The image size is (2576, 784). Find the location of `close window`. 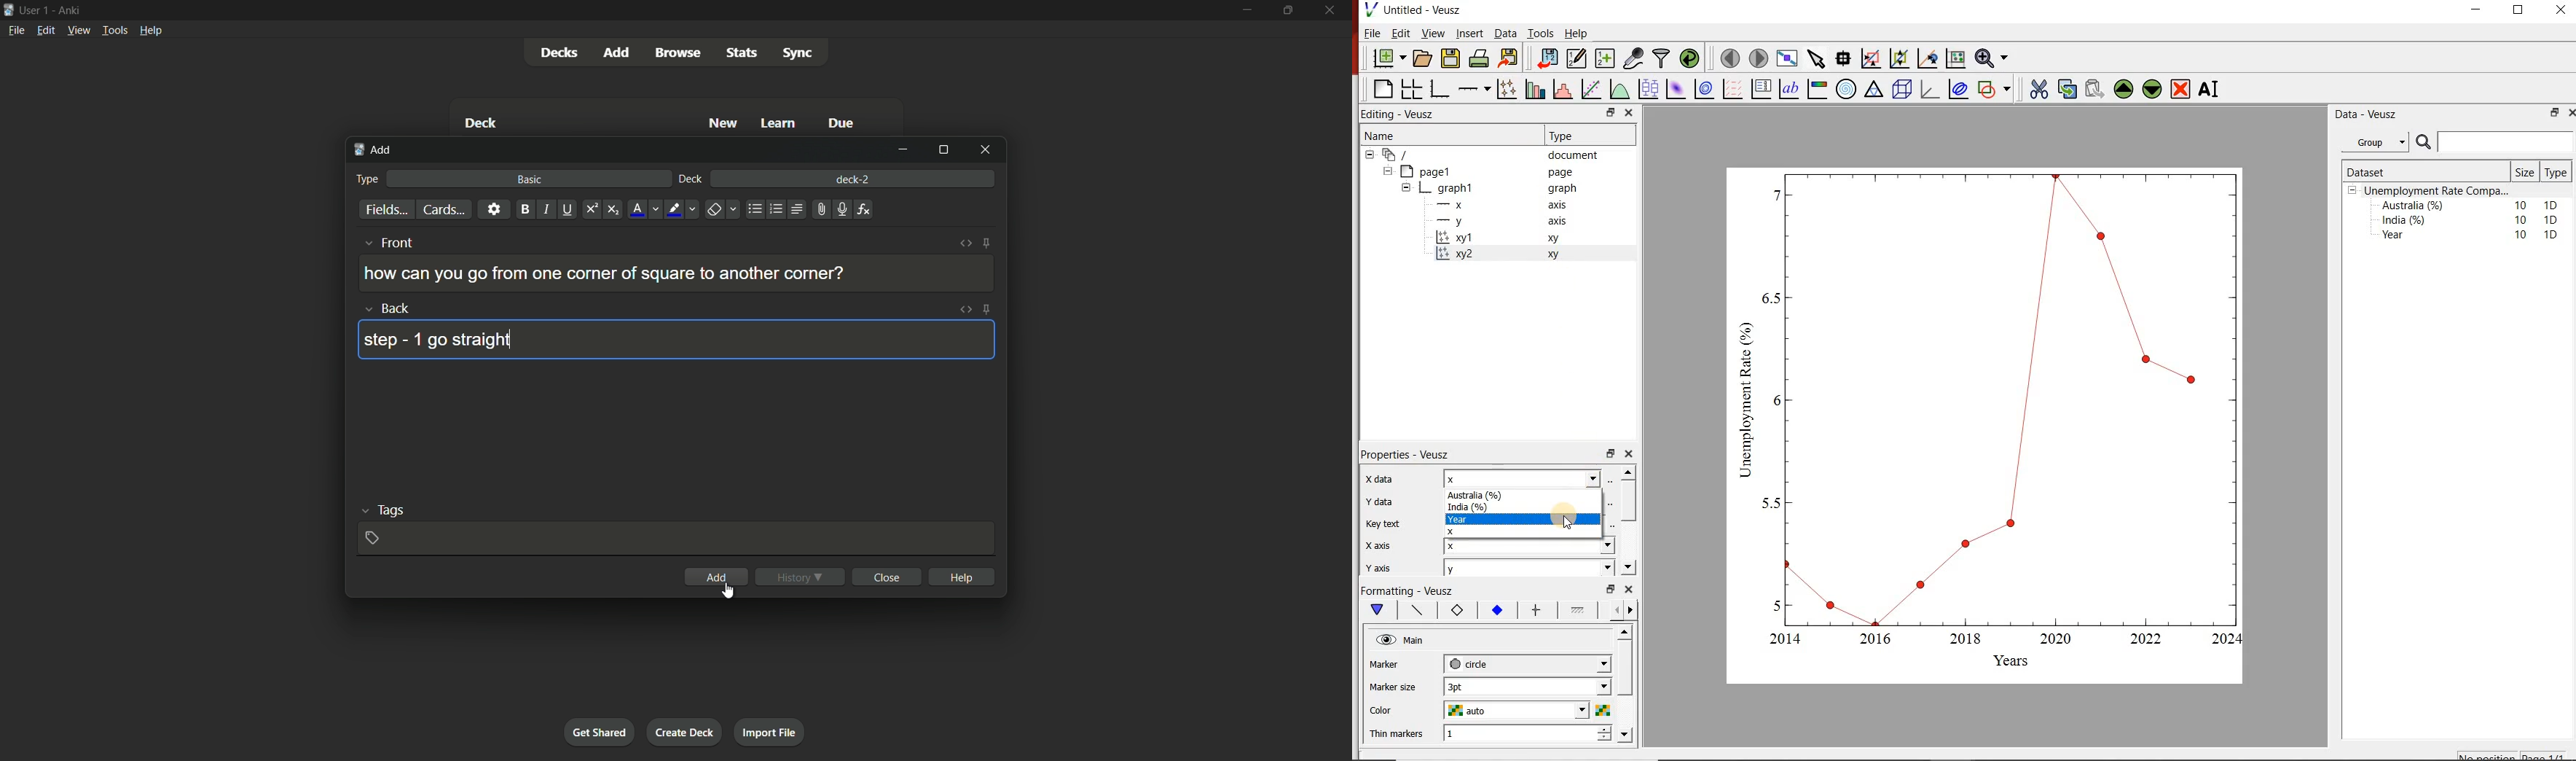

close window is located at coordinates (982, 149).